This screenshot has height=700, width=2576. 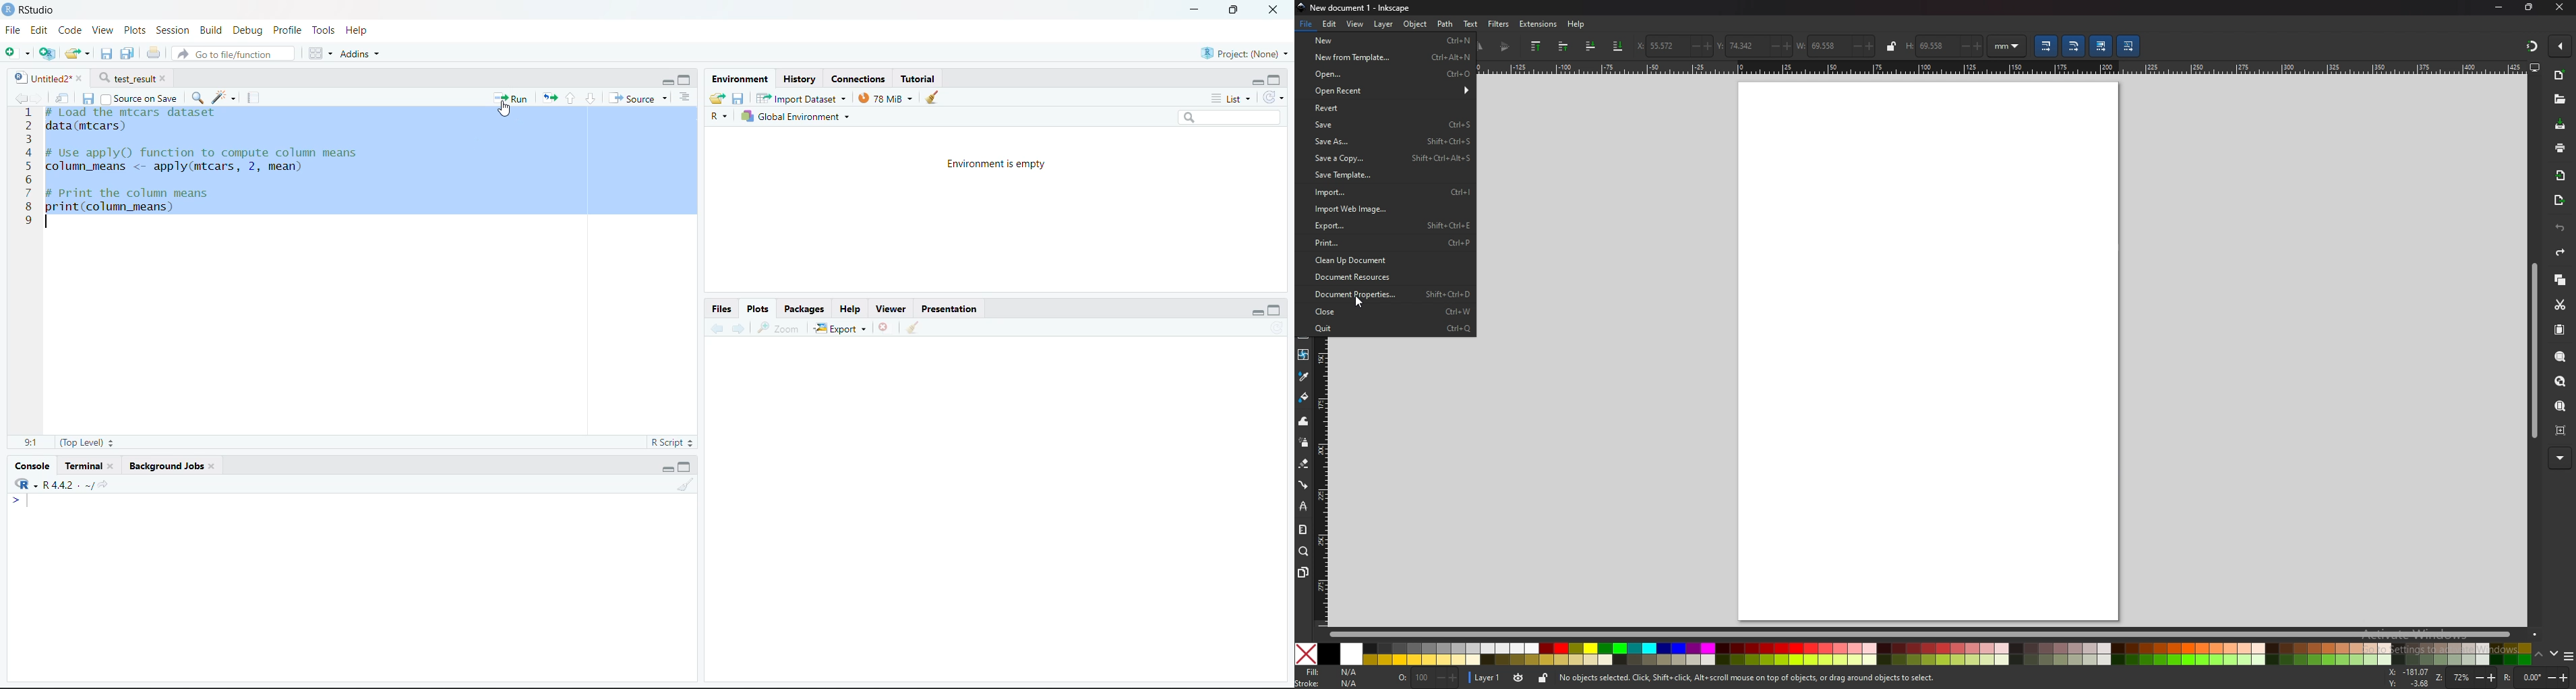 What do you see at coordinates (684, 80) in the screenshot?
I see `Maximize` at bounding box center [684, 80].